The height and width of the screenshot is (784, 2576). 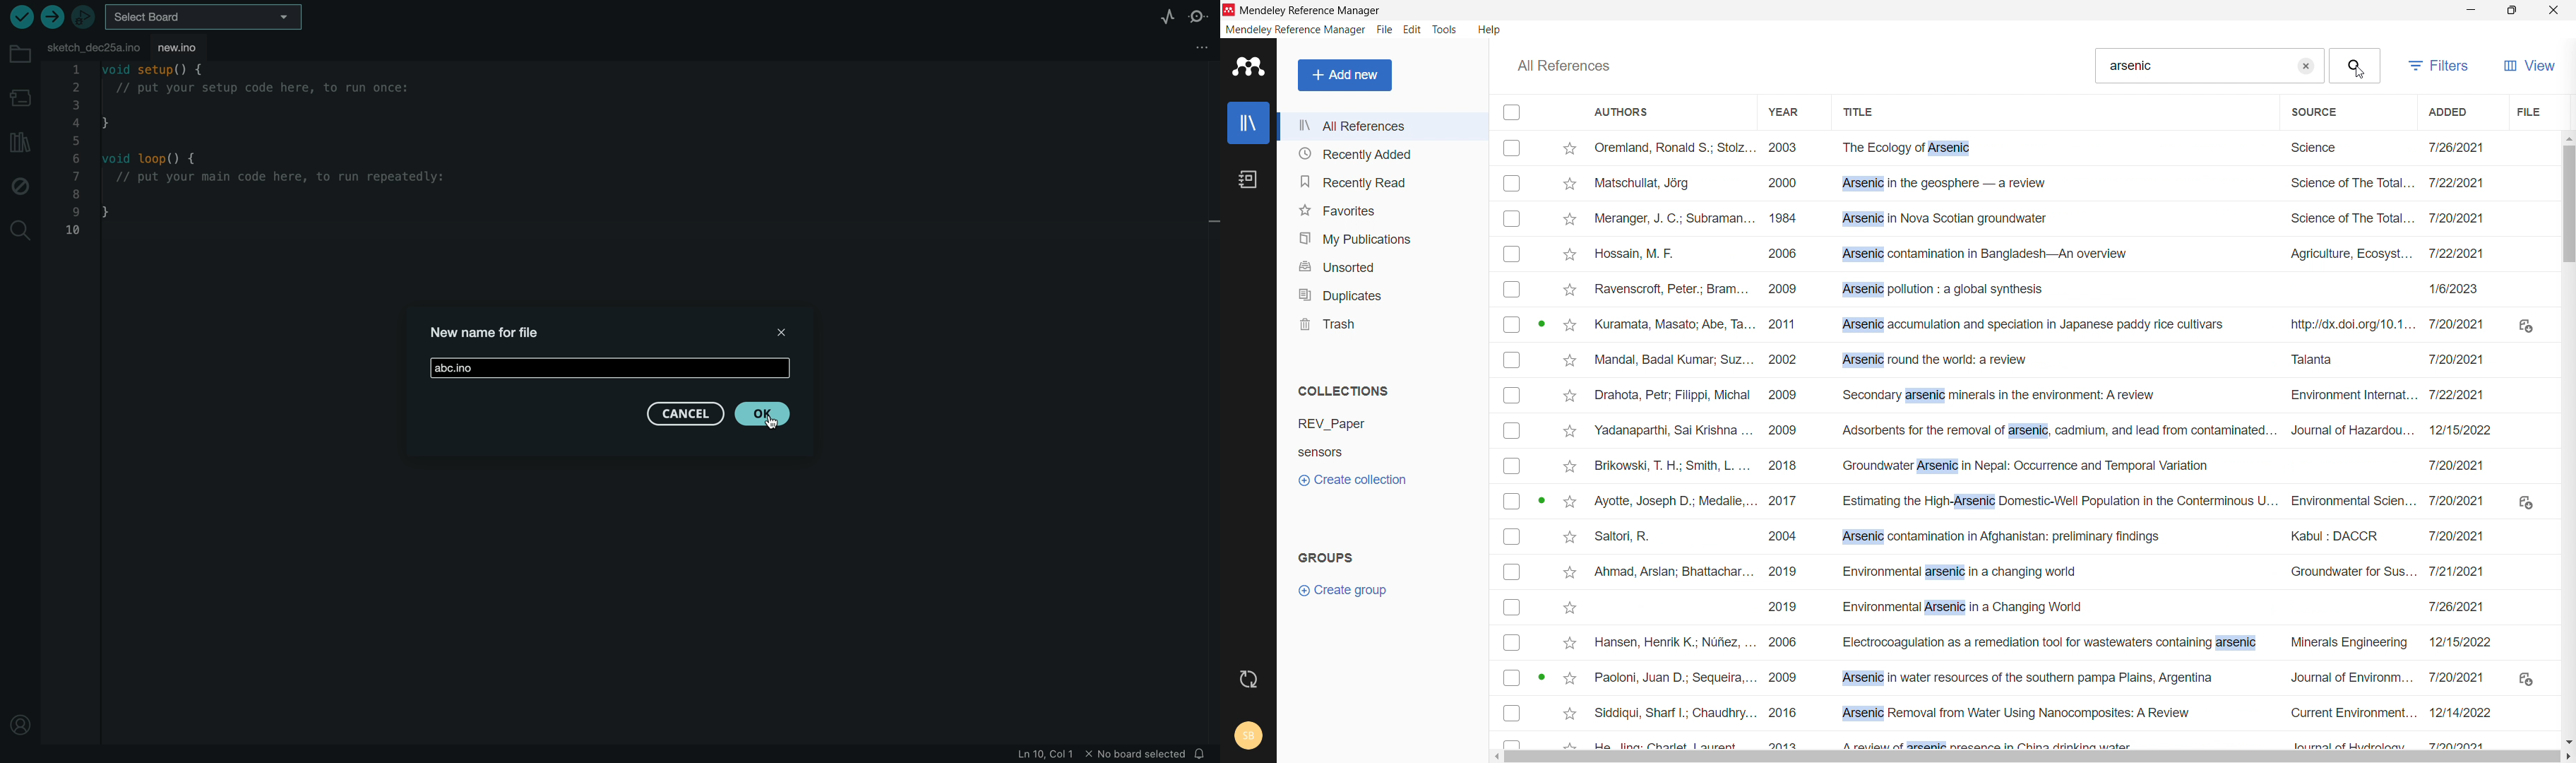 I want to click on favorites, so click(x=1383, y=209).